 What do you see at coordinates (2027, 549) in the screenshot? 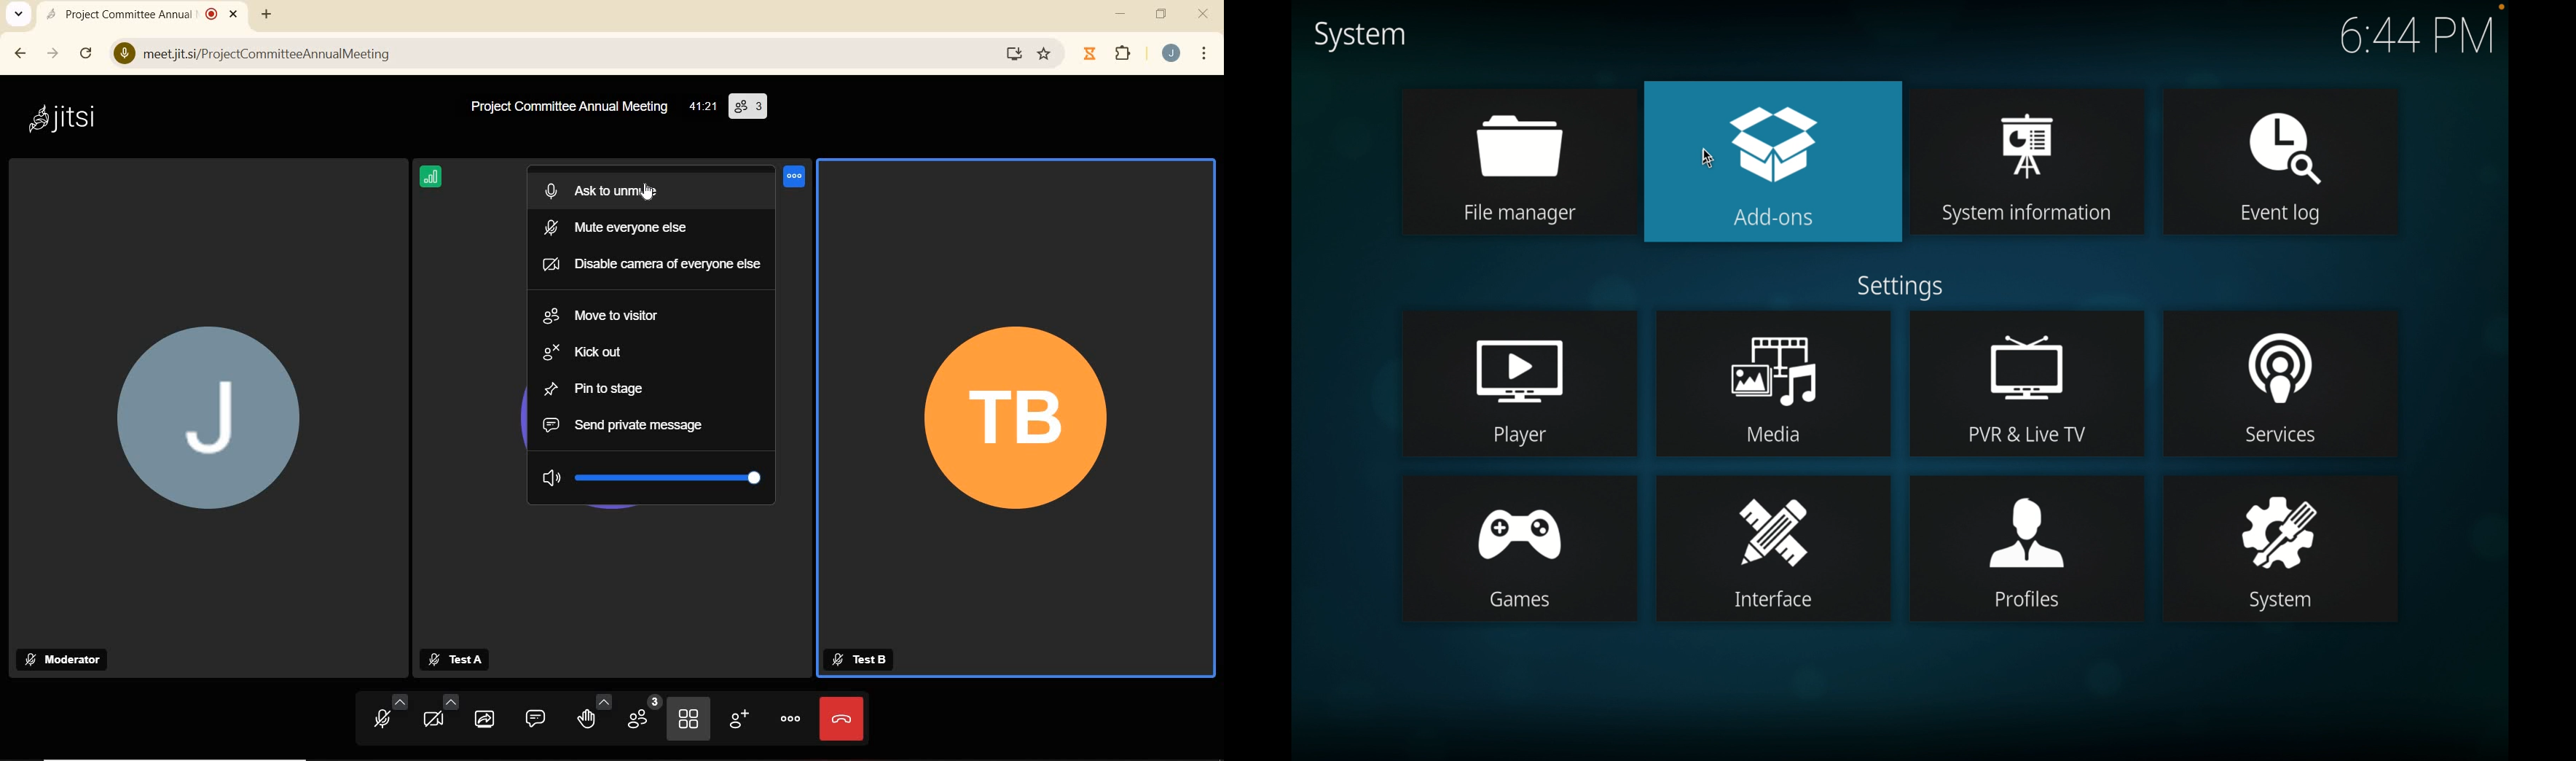
I see `profiles` at bounding box center [2027, 549].